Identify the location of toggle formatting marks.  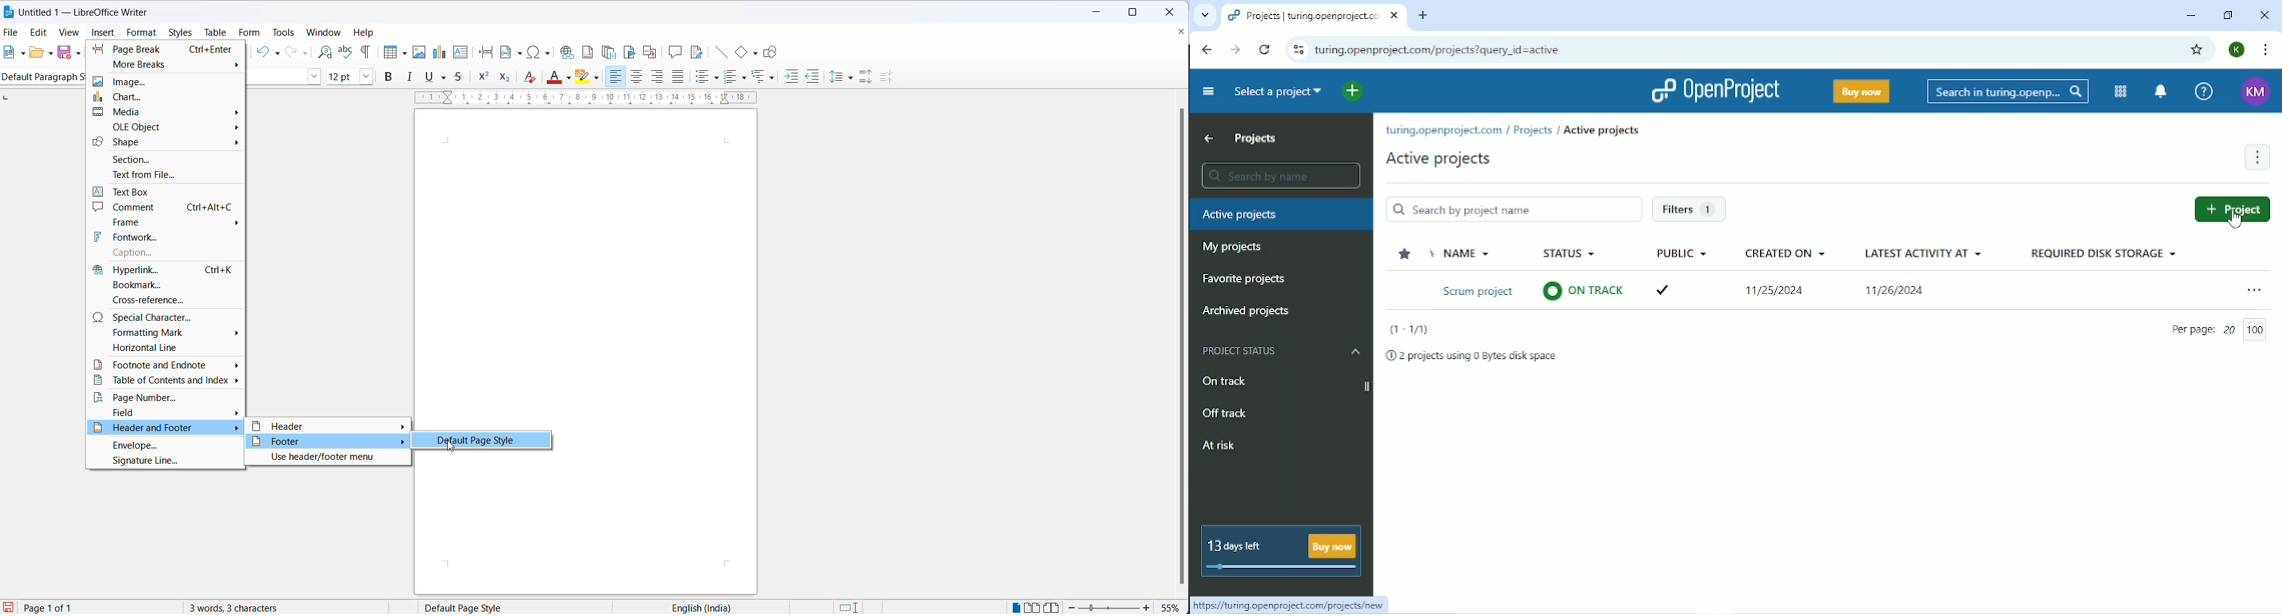
(363, 53).